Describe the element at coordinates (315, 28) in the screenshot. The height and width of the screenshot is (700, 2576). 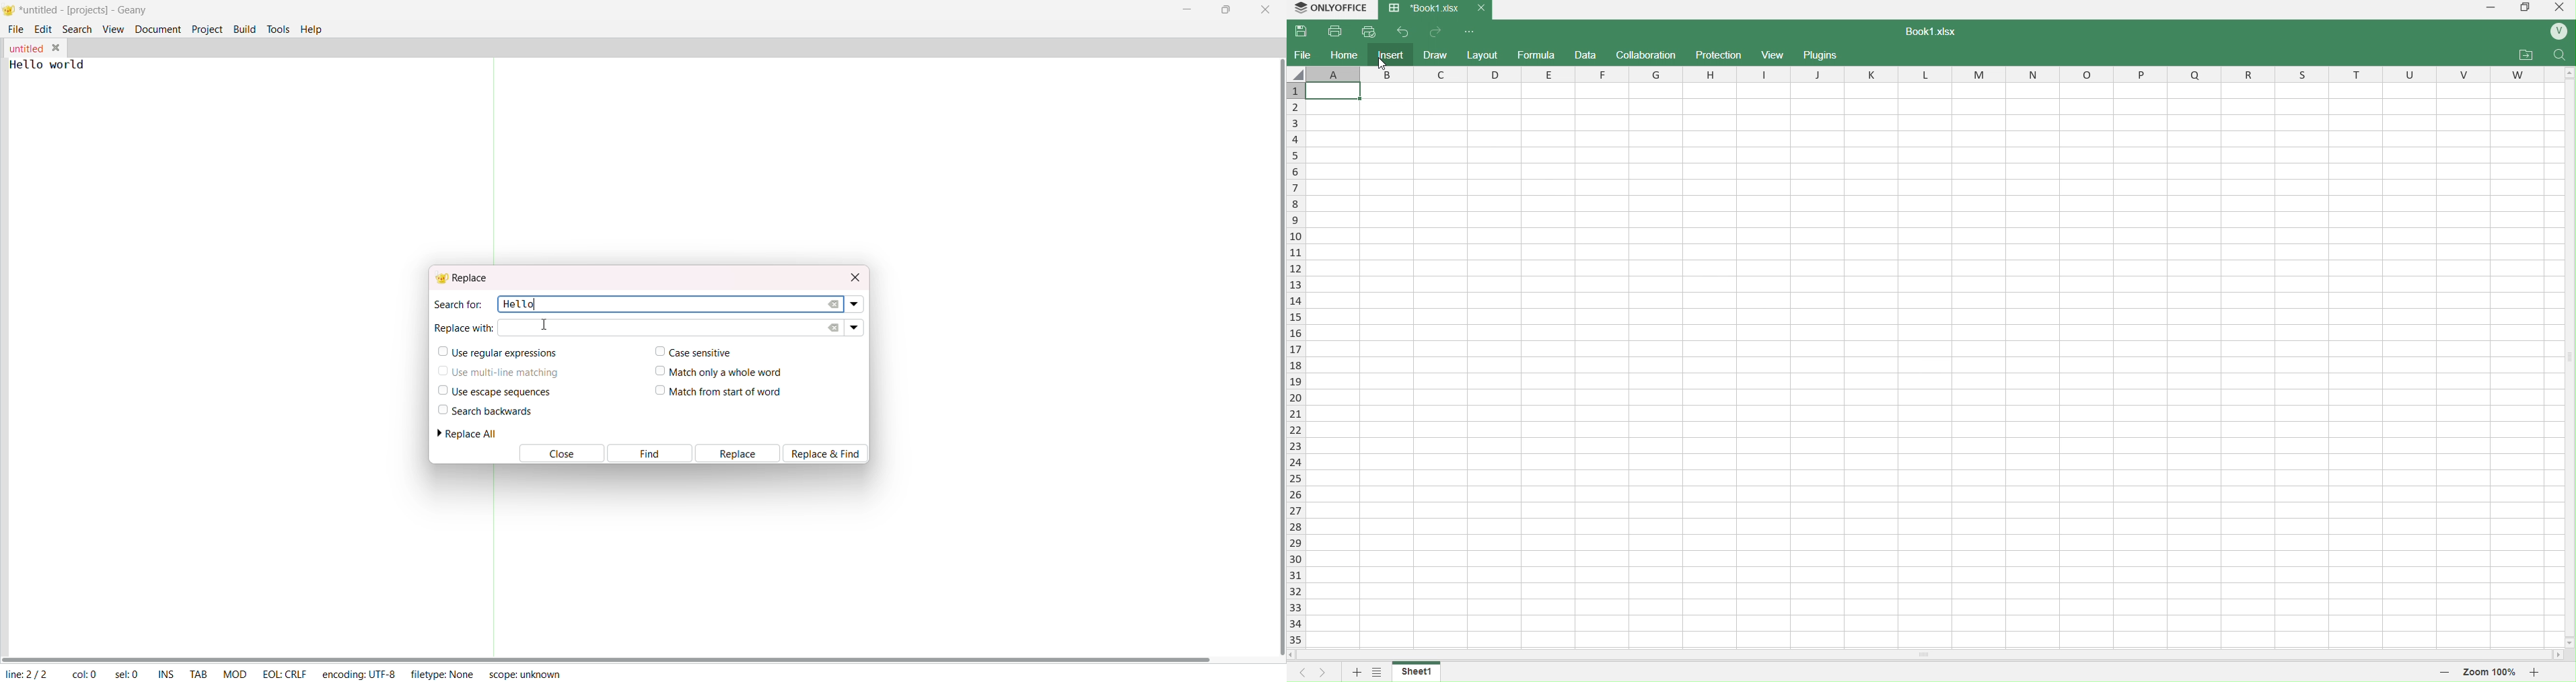
I see `help` at that location.